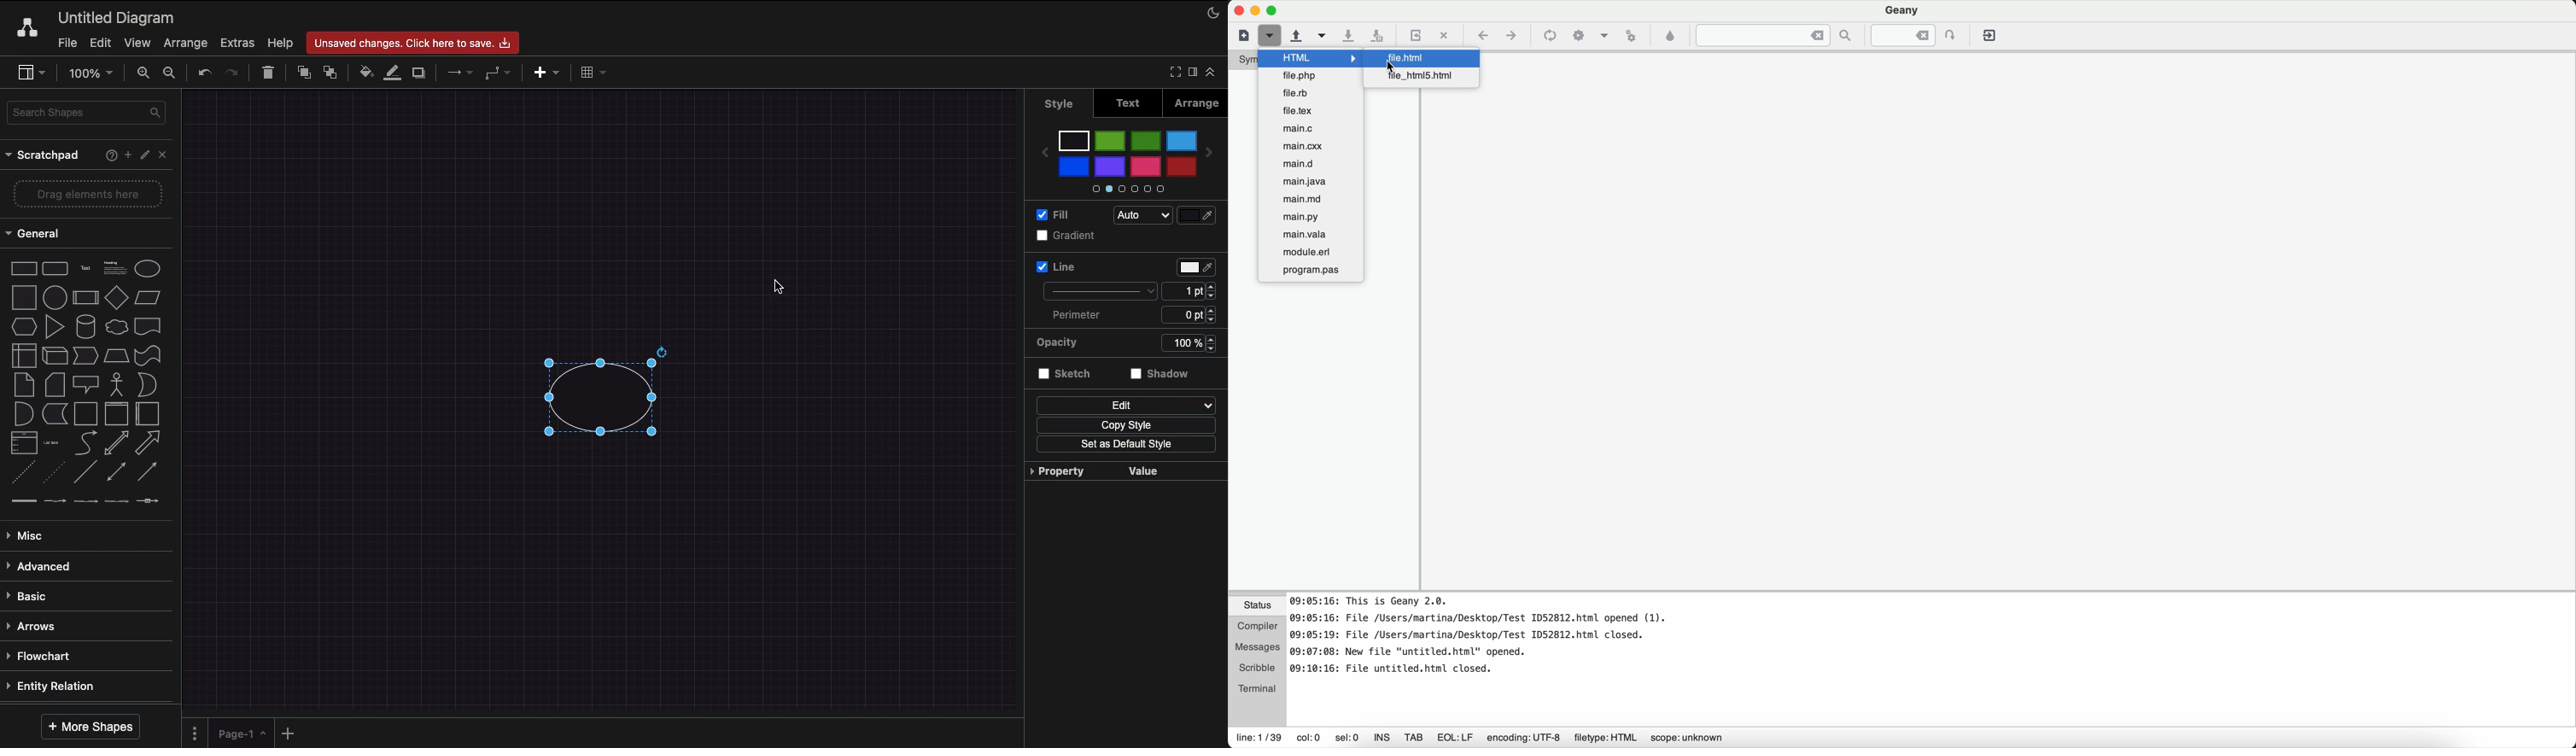  What do you see at coordinates (1132, 188) in the screenshot?
I see `Slider` at bounding box center [1132, 188].